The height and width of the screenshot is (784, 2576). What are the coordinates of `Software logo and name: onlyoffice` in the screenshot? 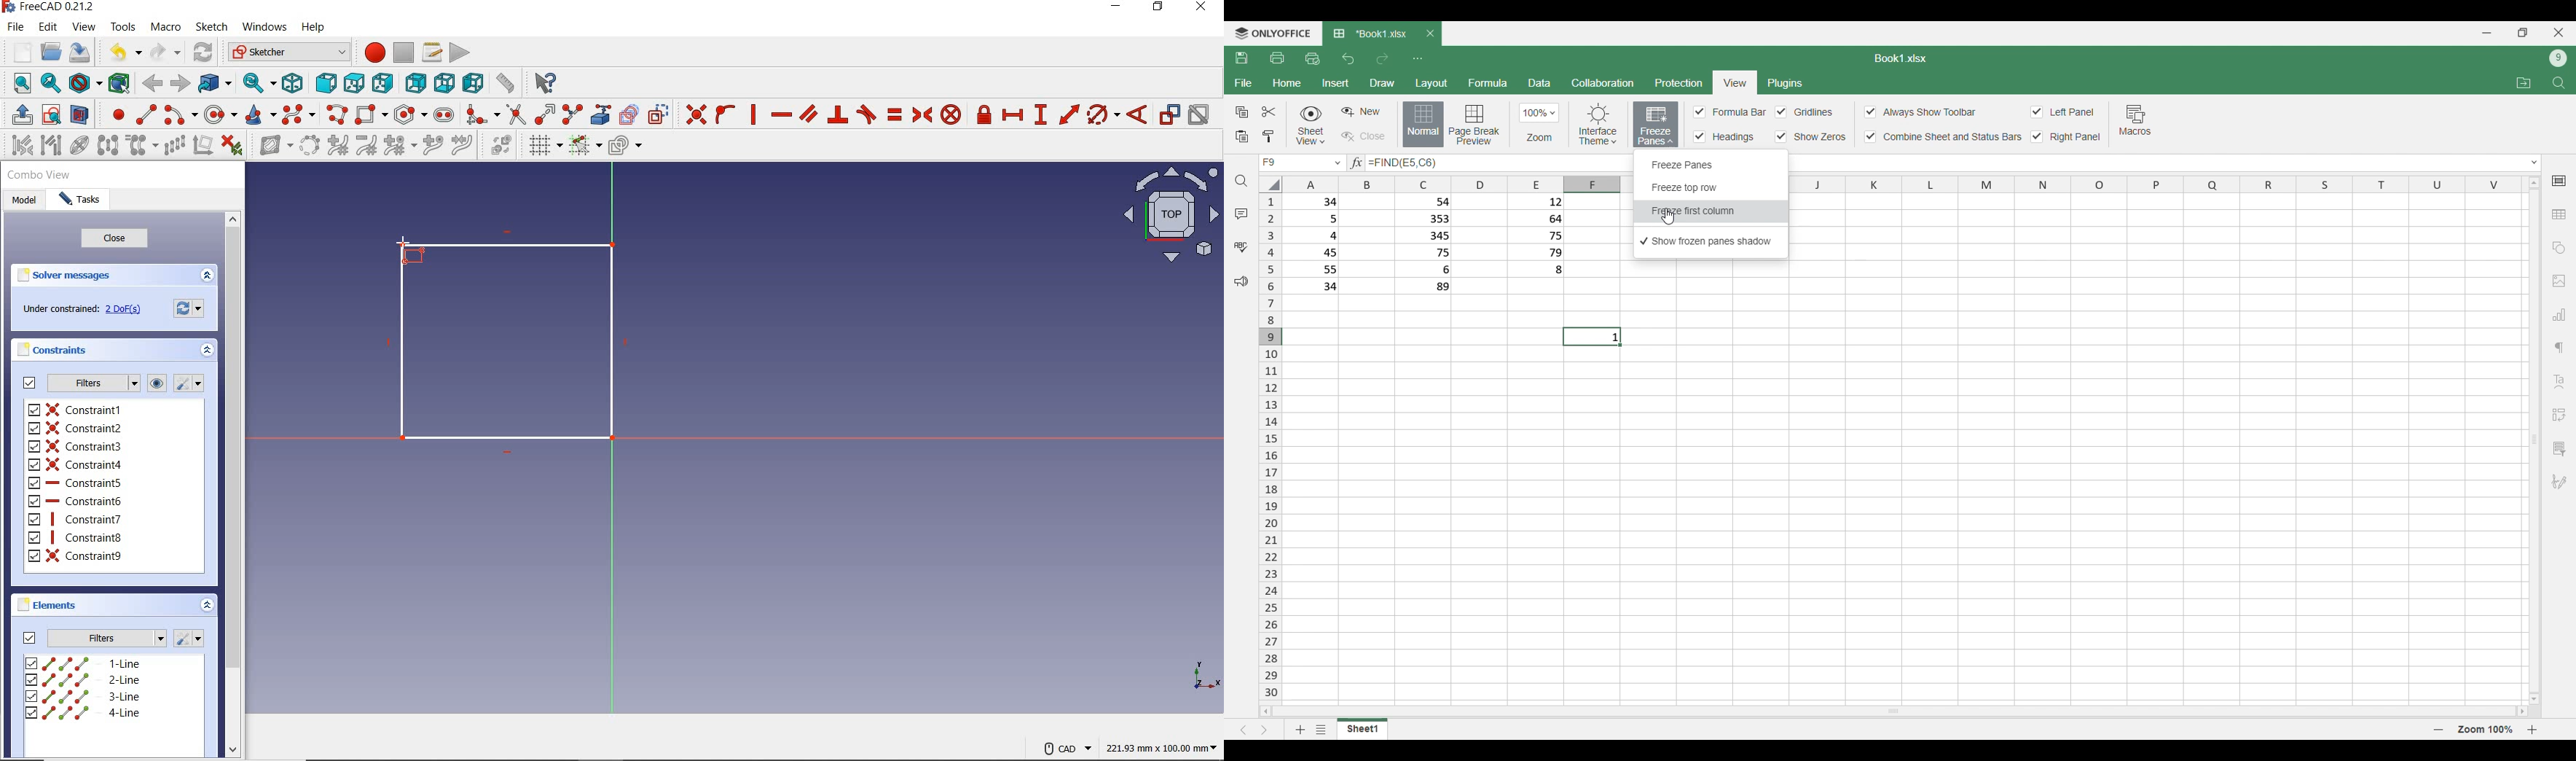 It's located at (1272, 34).